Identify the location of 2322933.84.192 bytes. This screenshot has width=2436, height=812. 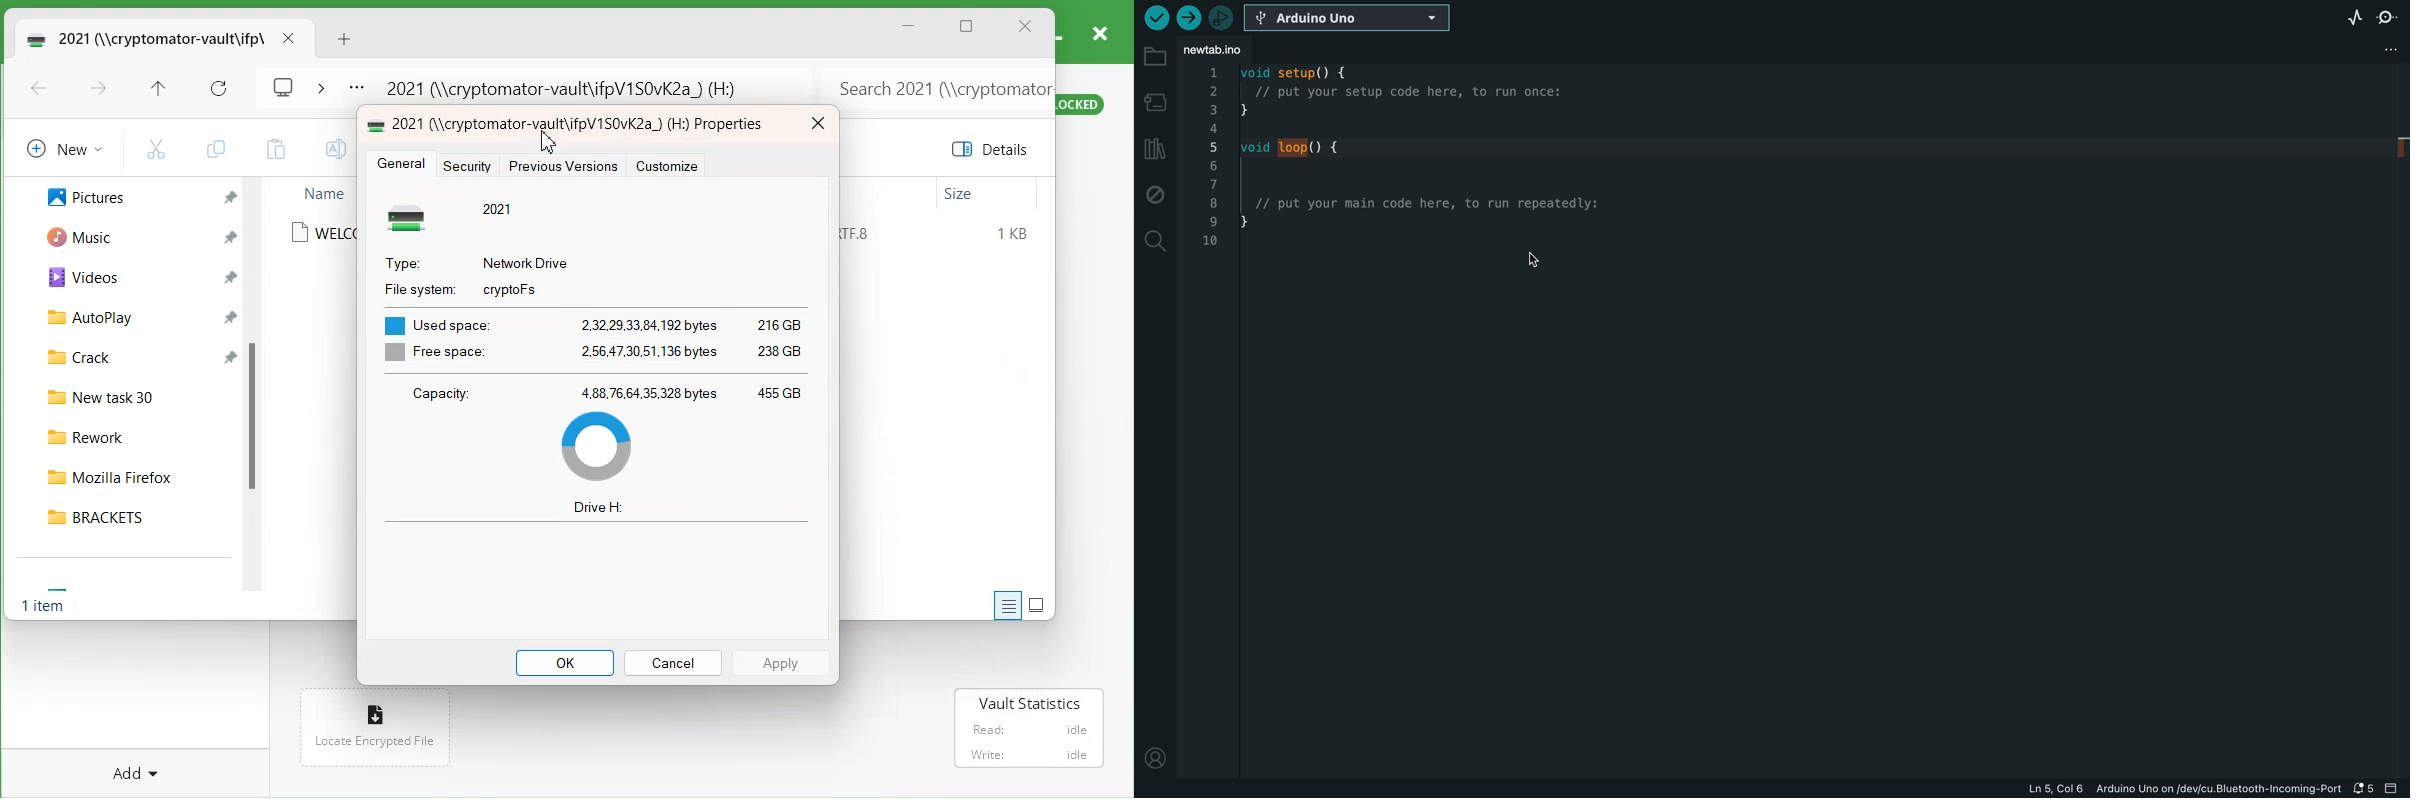
(648, 322).